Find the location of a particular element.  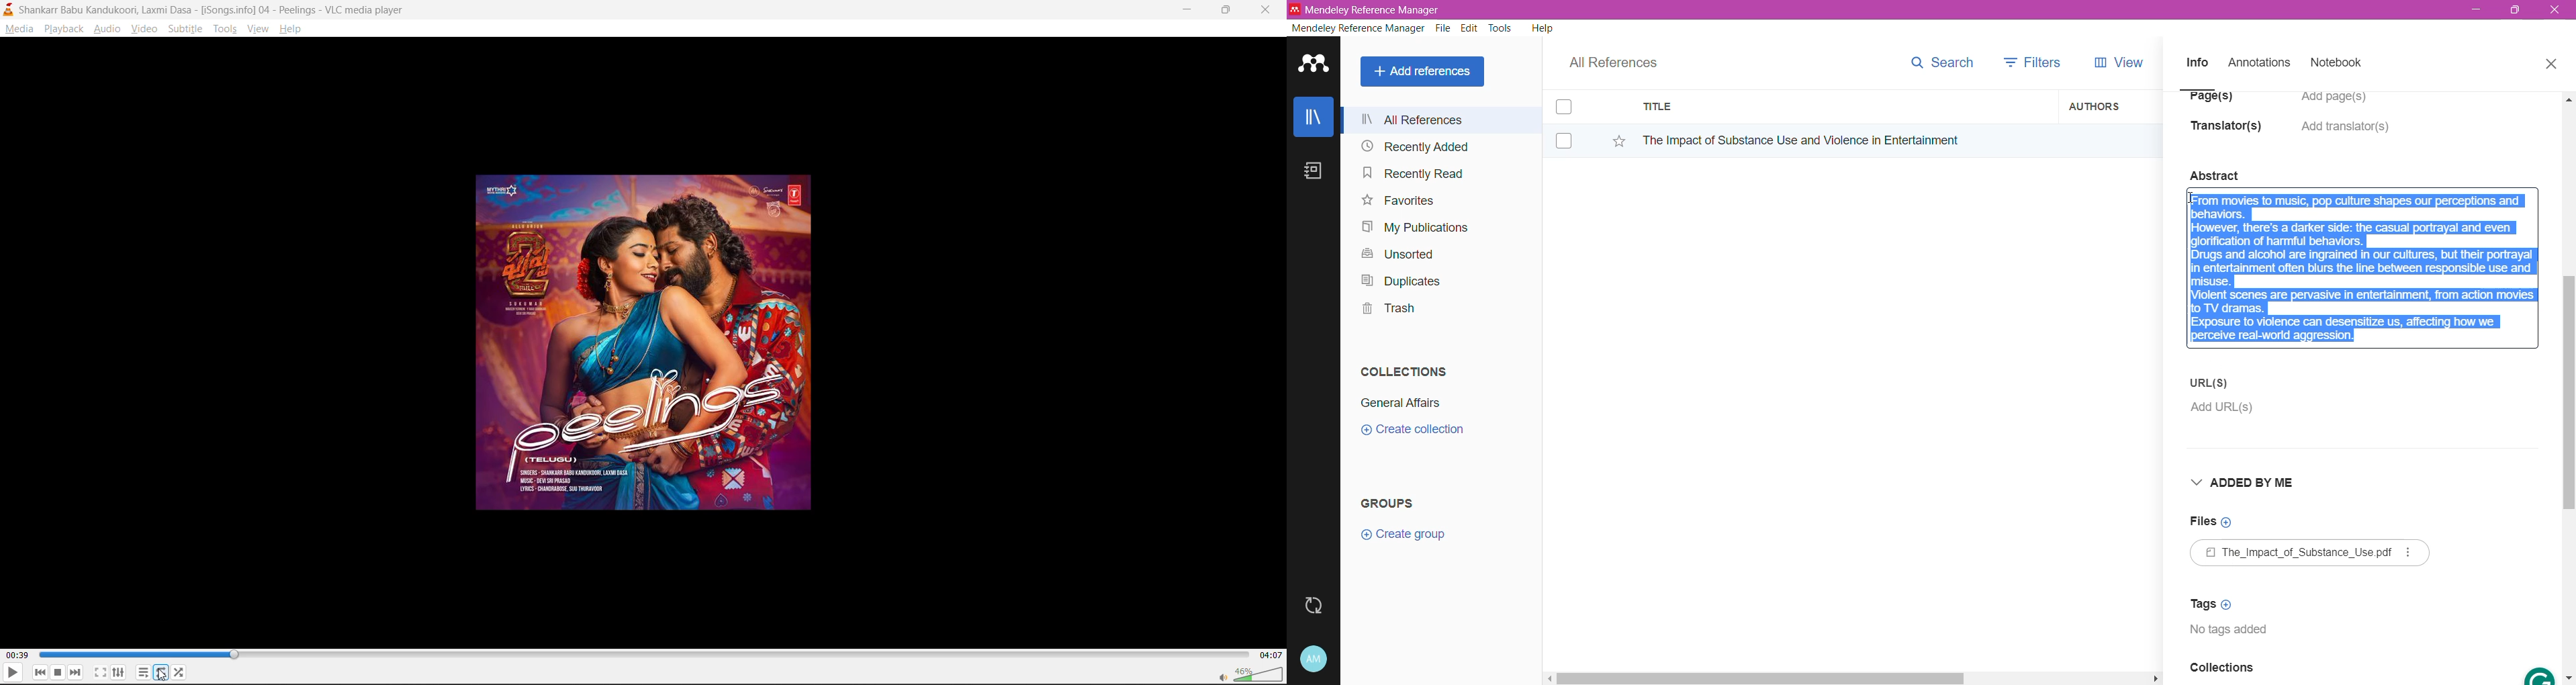

Title is located at coordinates (1844, 107).